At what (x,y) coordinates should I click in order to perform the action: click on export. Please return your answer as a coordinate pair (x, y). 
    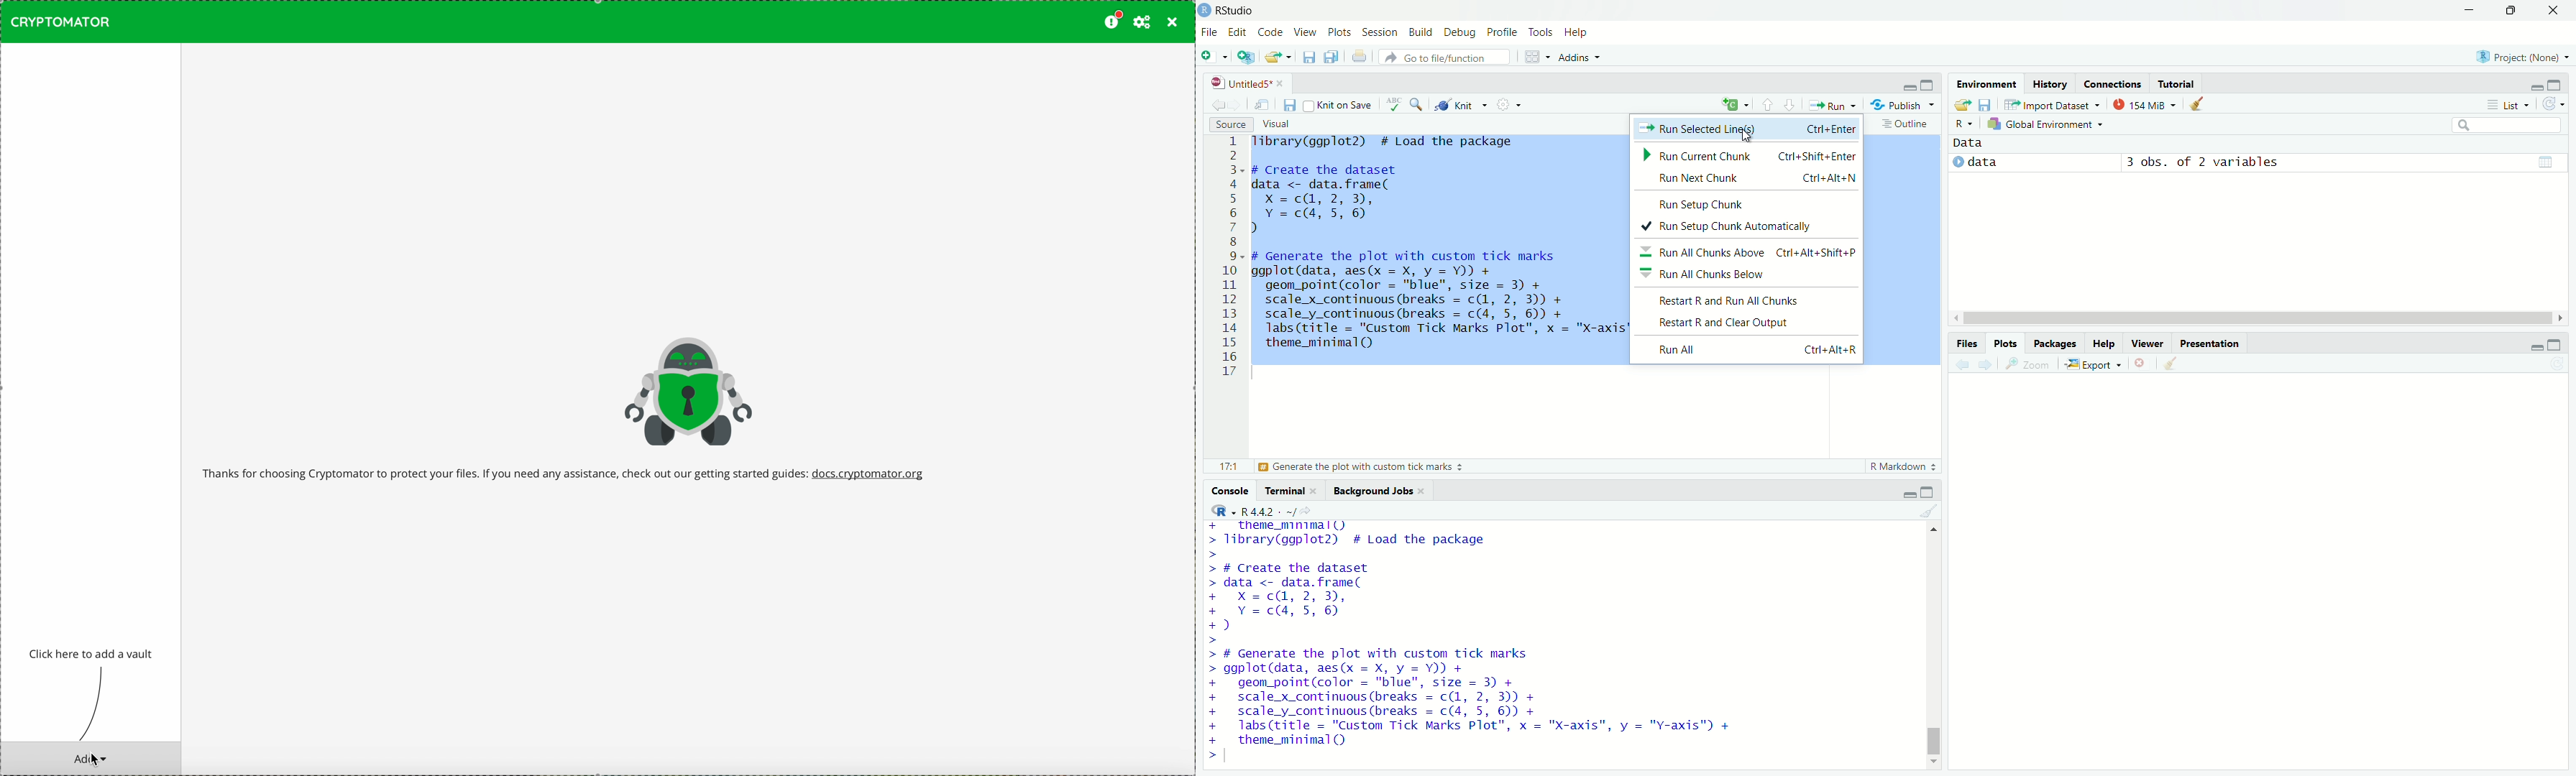
    Looking at the image, I should click on (2096, 365).